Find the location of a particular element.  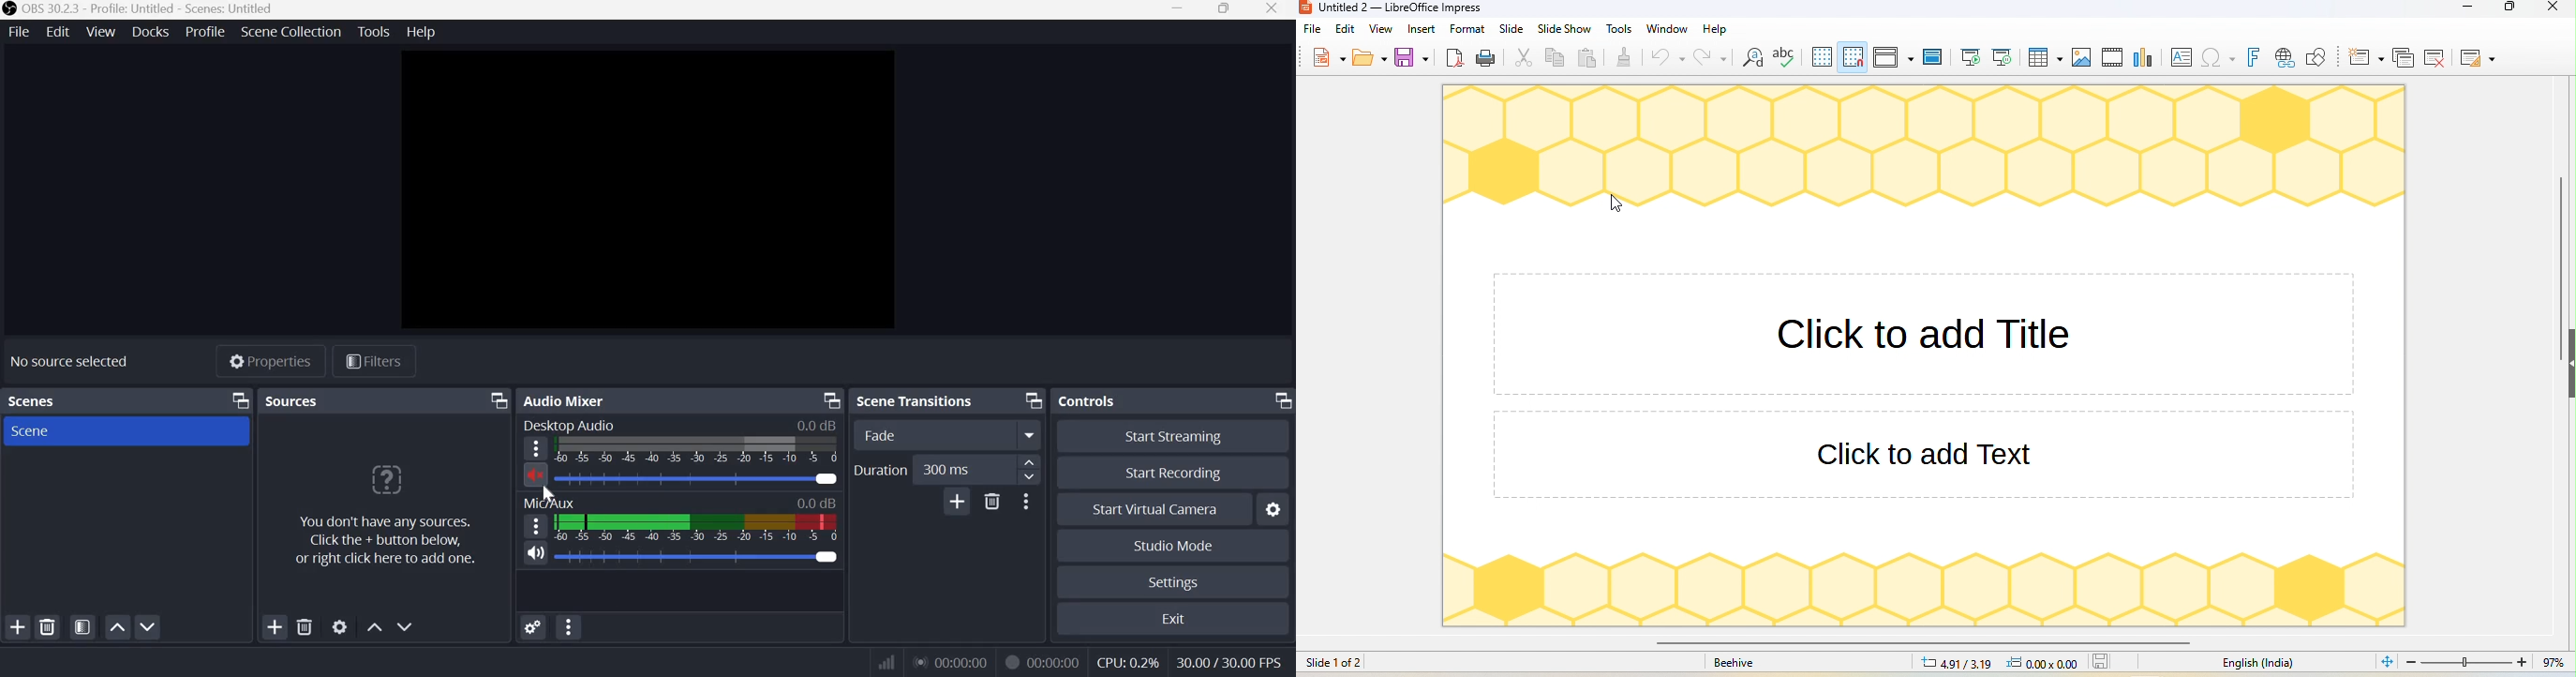

new slide is located at coordinates (2368, 57).